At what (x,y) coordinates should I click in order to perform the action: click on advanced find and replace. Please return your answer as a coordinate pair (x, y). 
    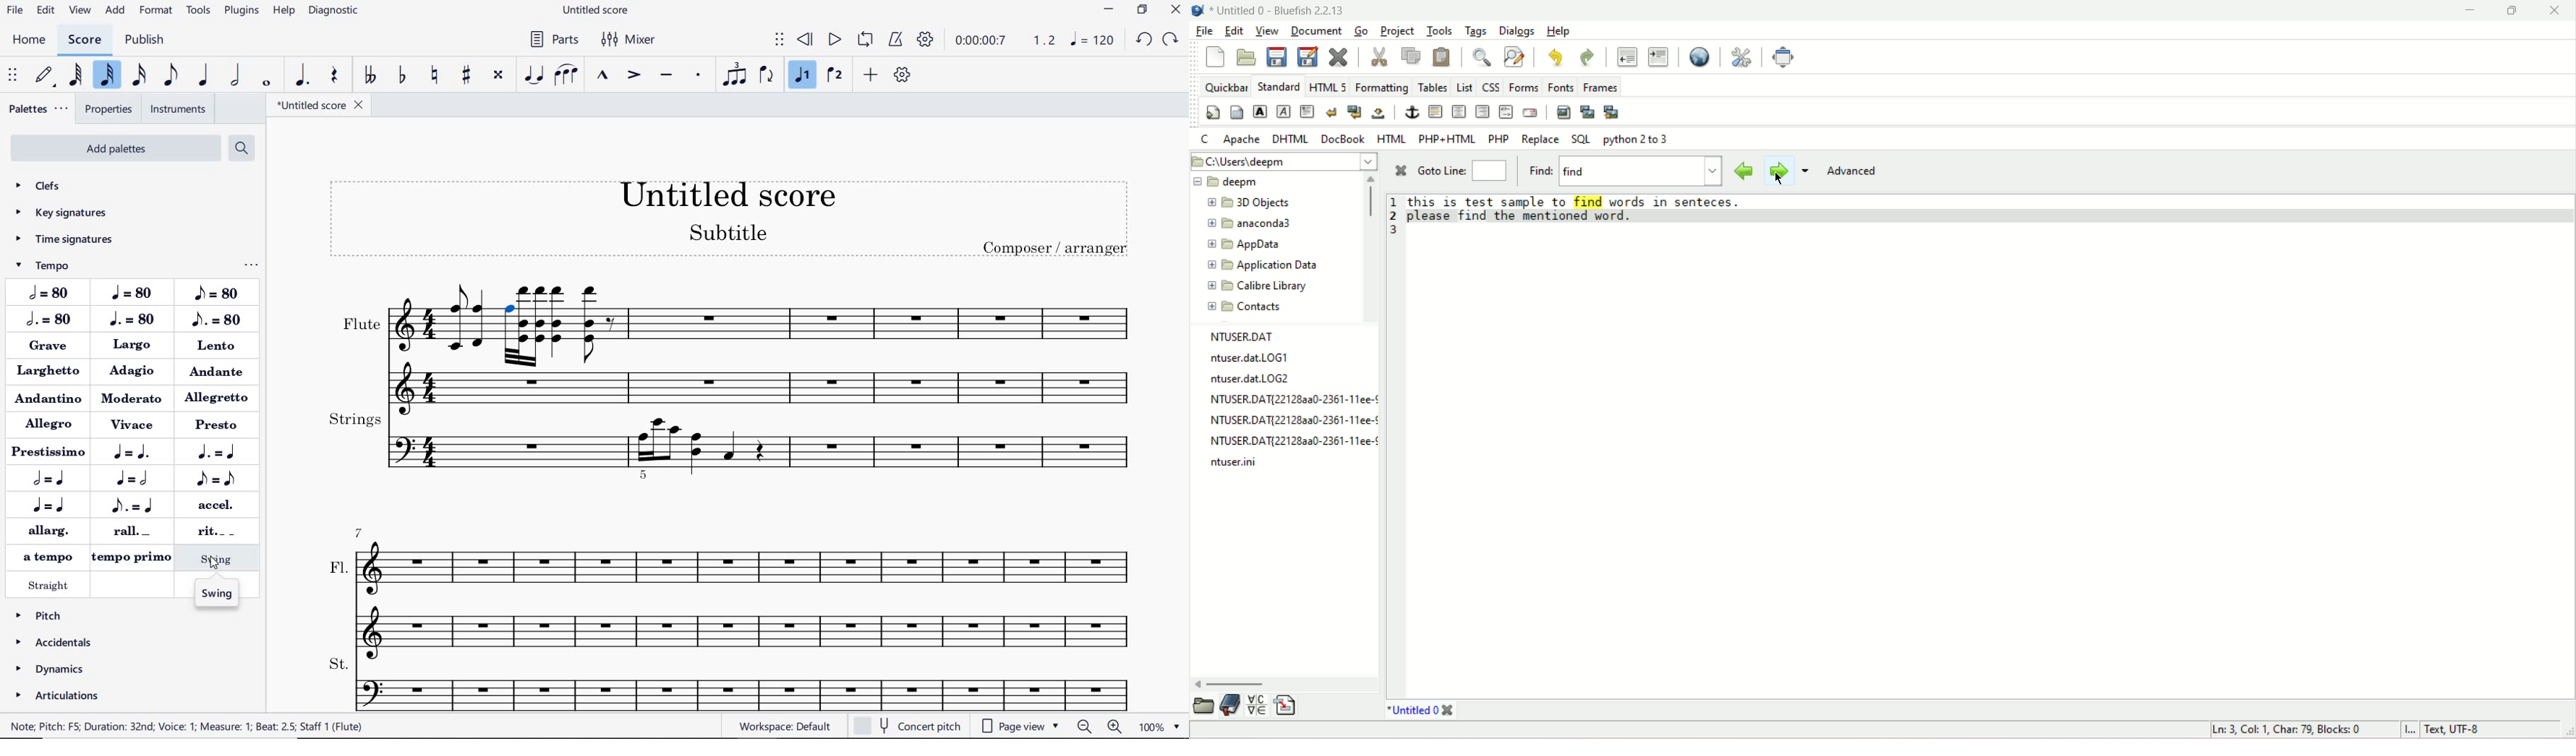
    Looking at the image, I should click on (1515, 56).